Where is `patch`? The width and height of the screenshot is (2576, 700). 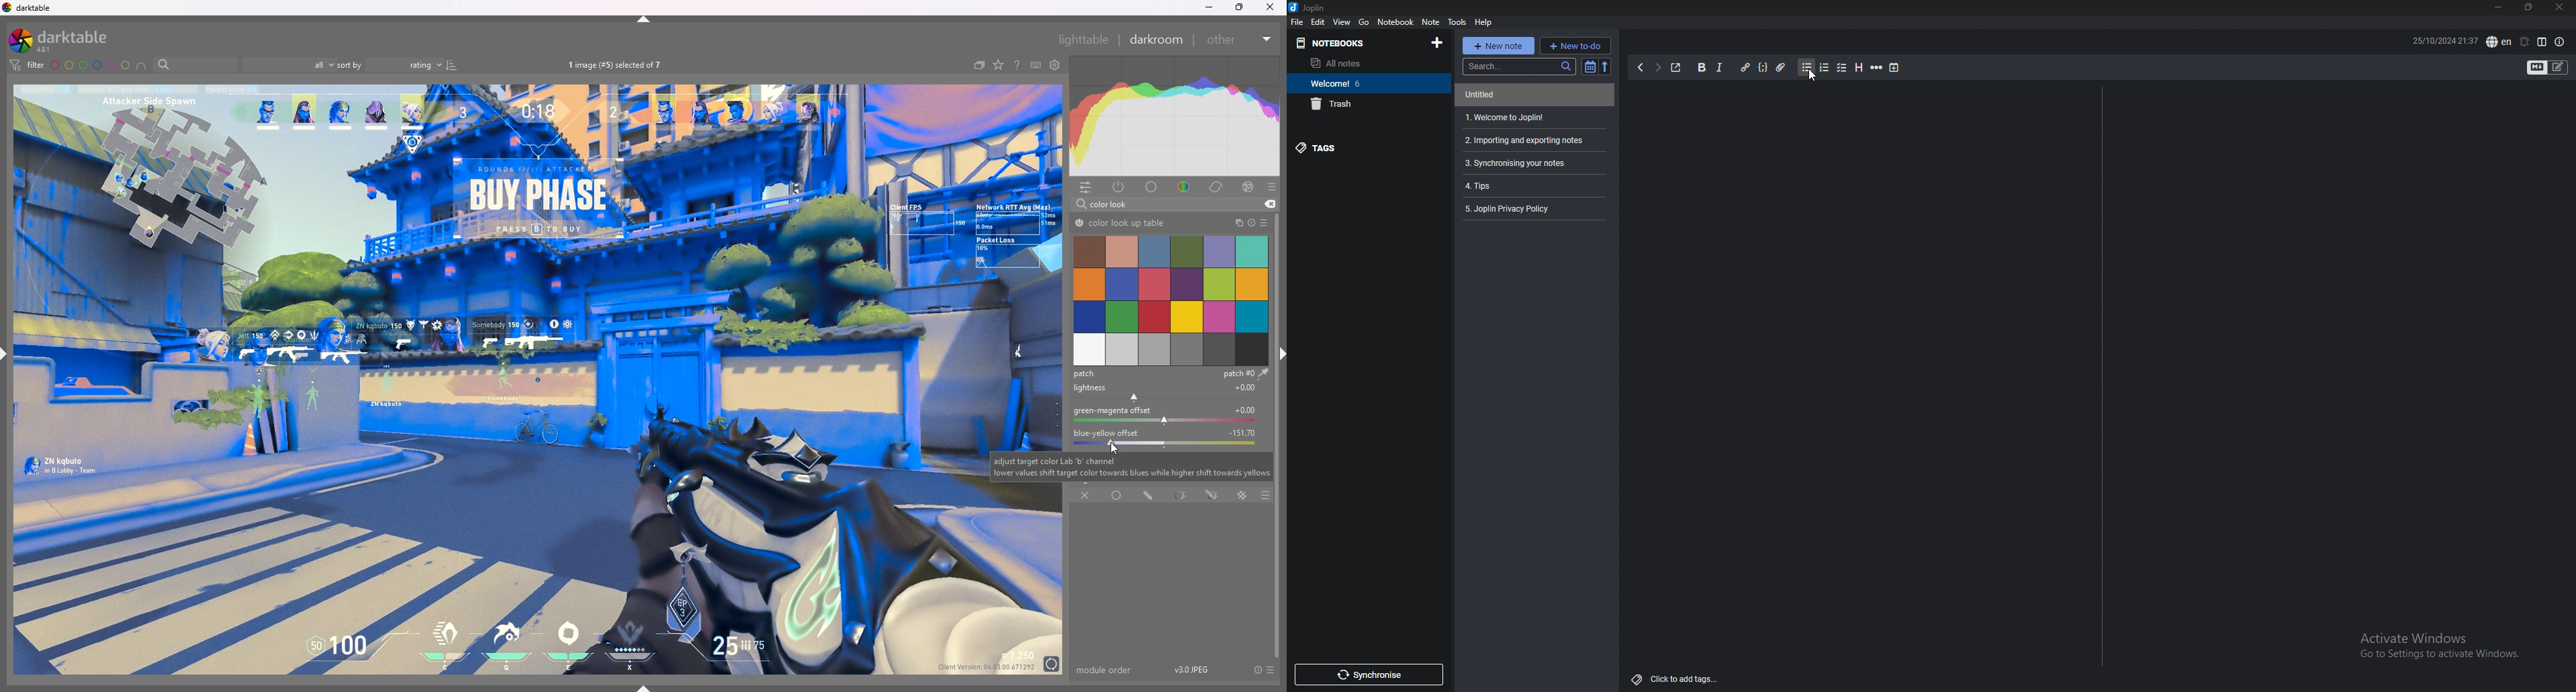 patch is located at coordinates (1170, 373).